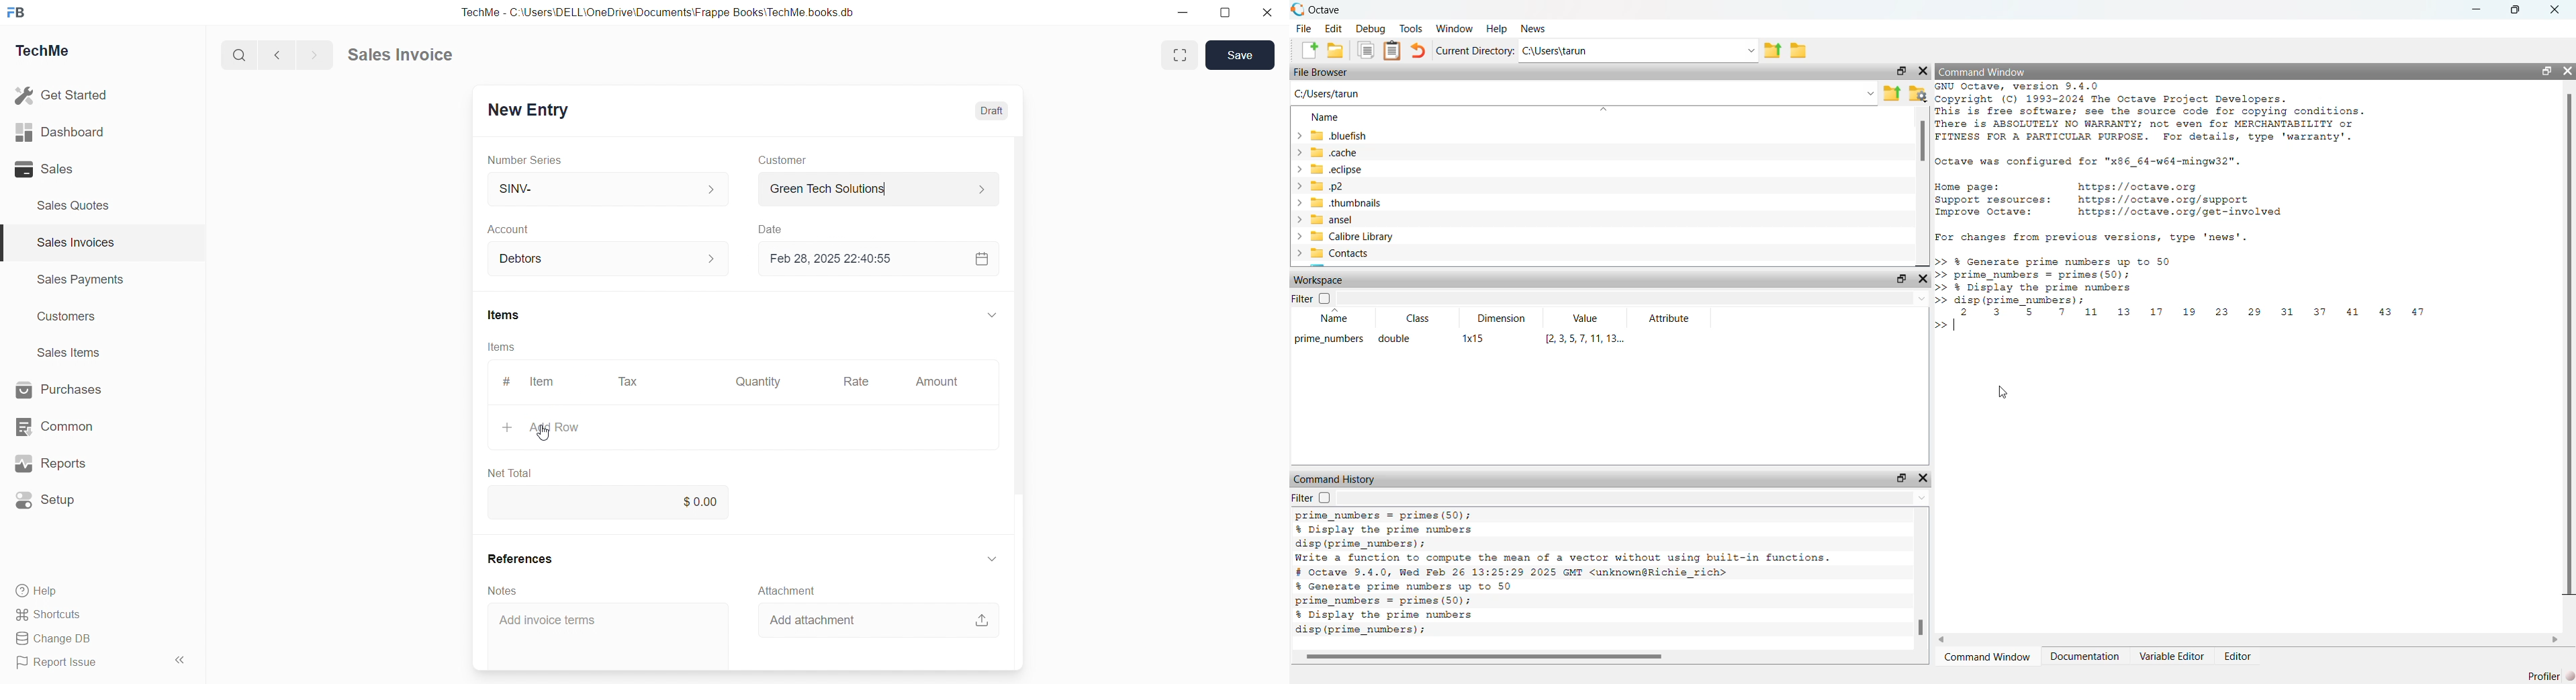 Image resolution: width=2576 pixels, height=700 pixels. I want to click on Item, so click(543, 382).